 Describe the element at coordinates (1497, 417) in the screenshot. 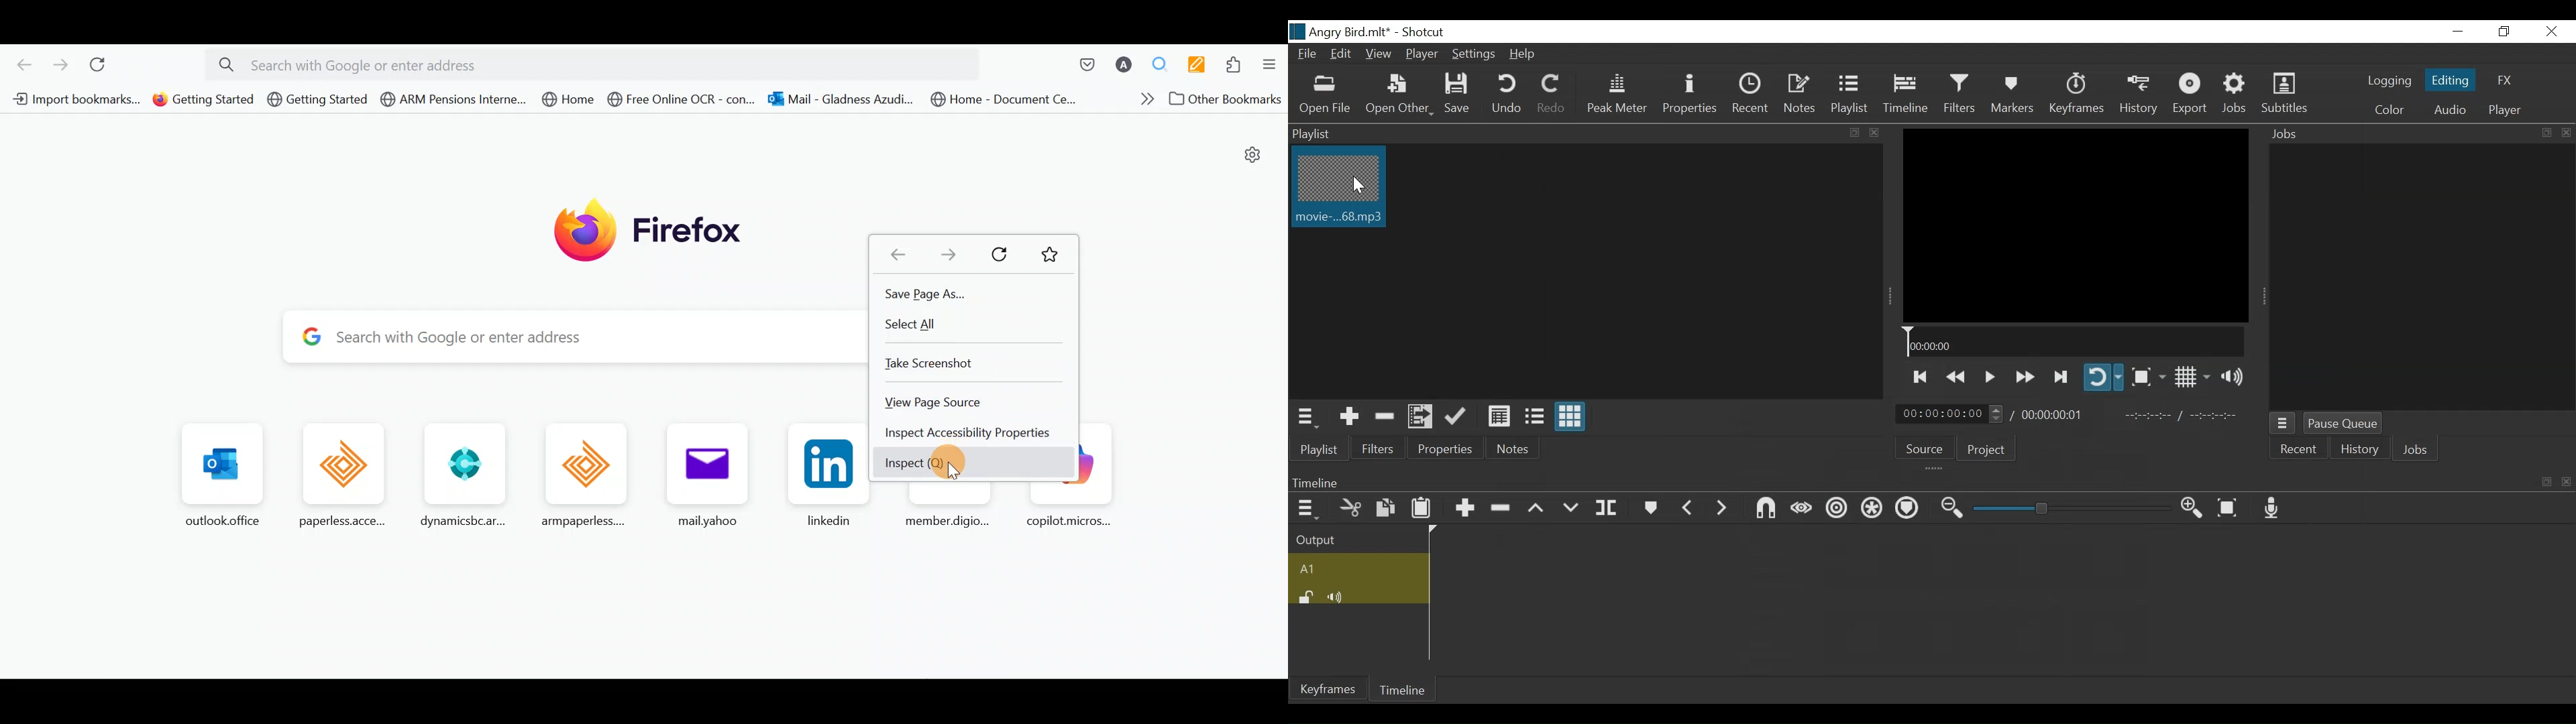

I see `View as Details` at that location.